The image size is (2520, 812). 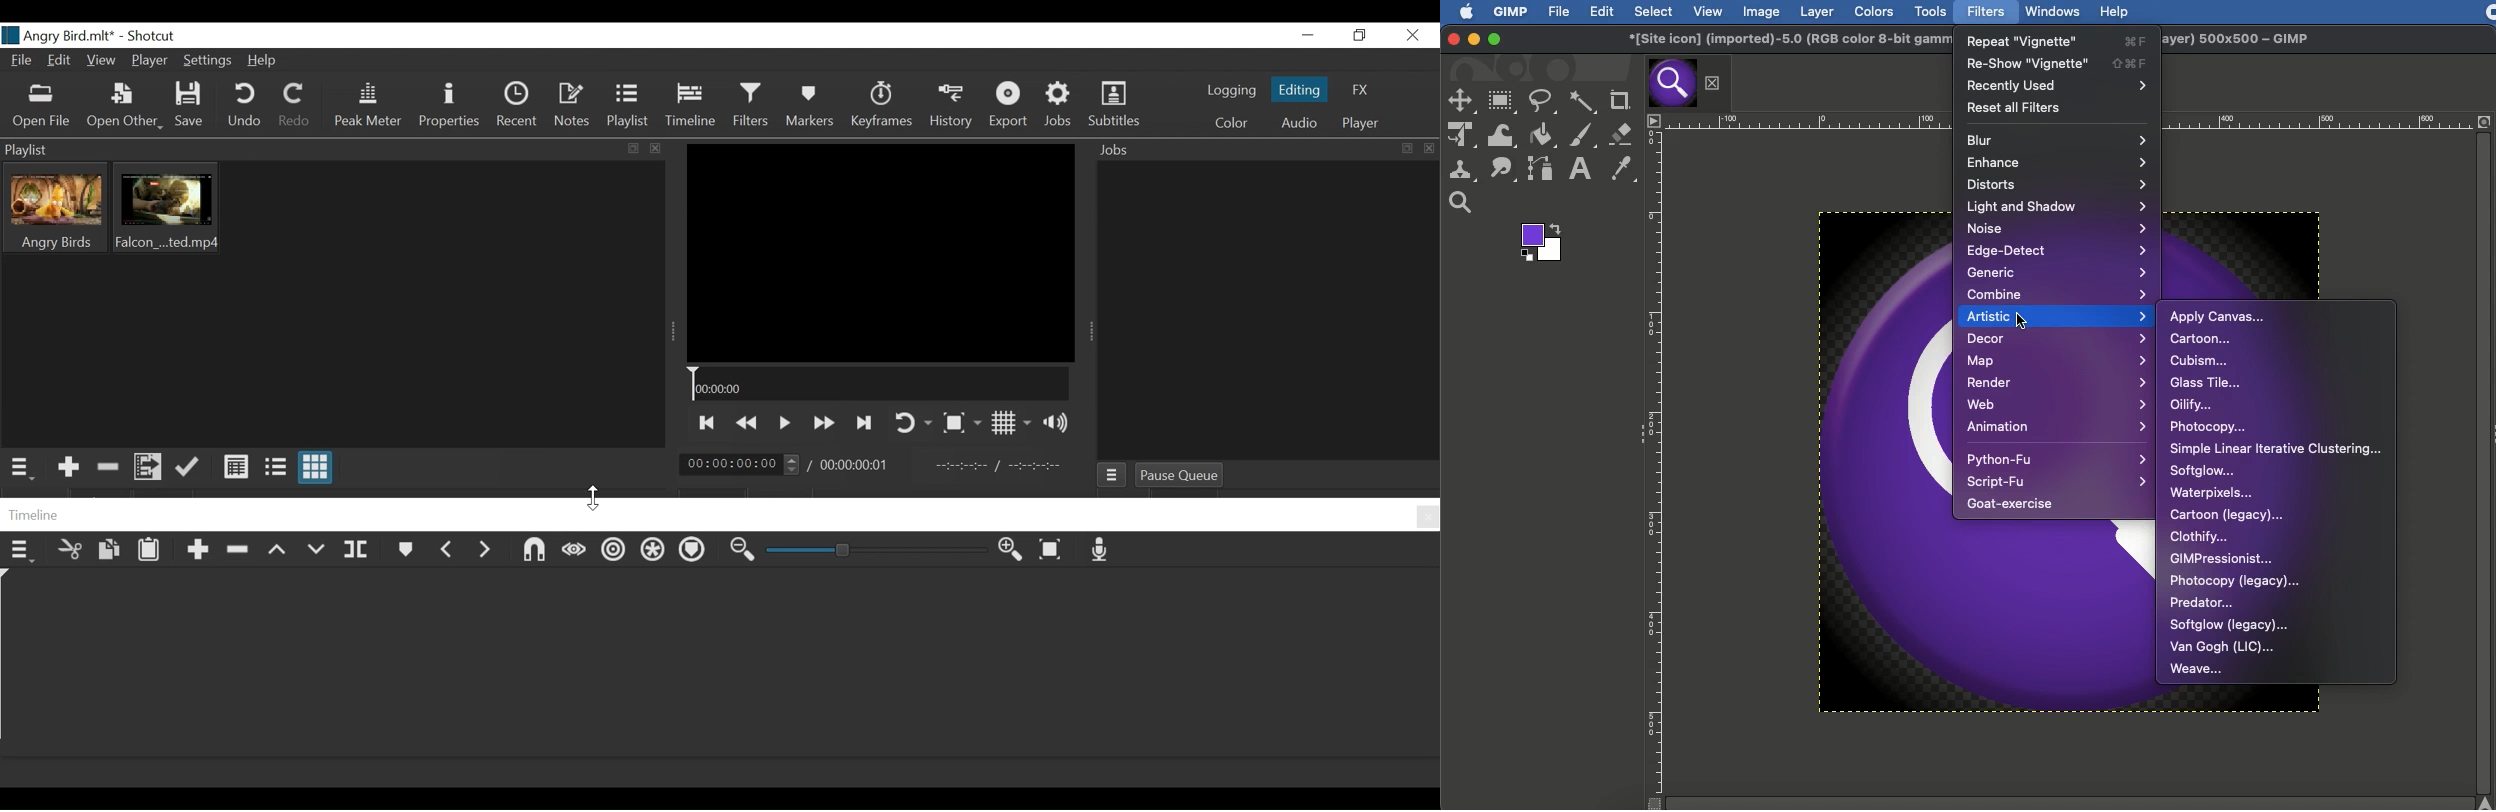 I want to click on Jobs Panel, so click(x=1267, y=310).